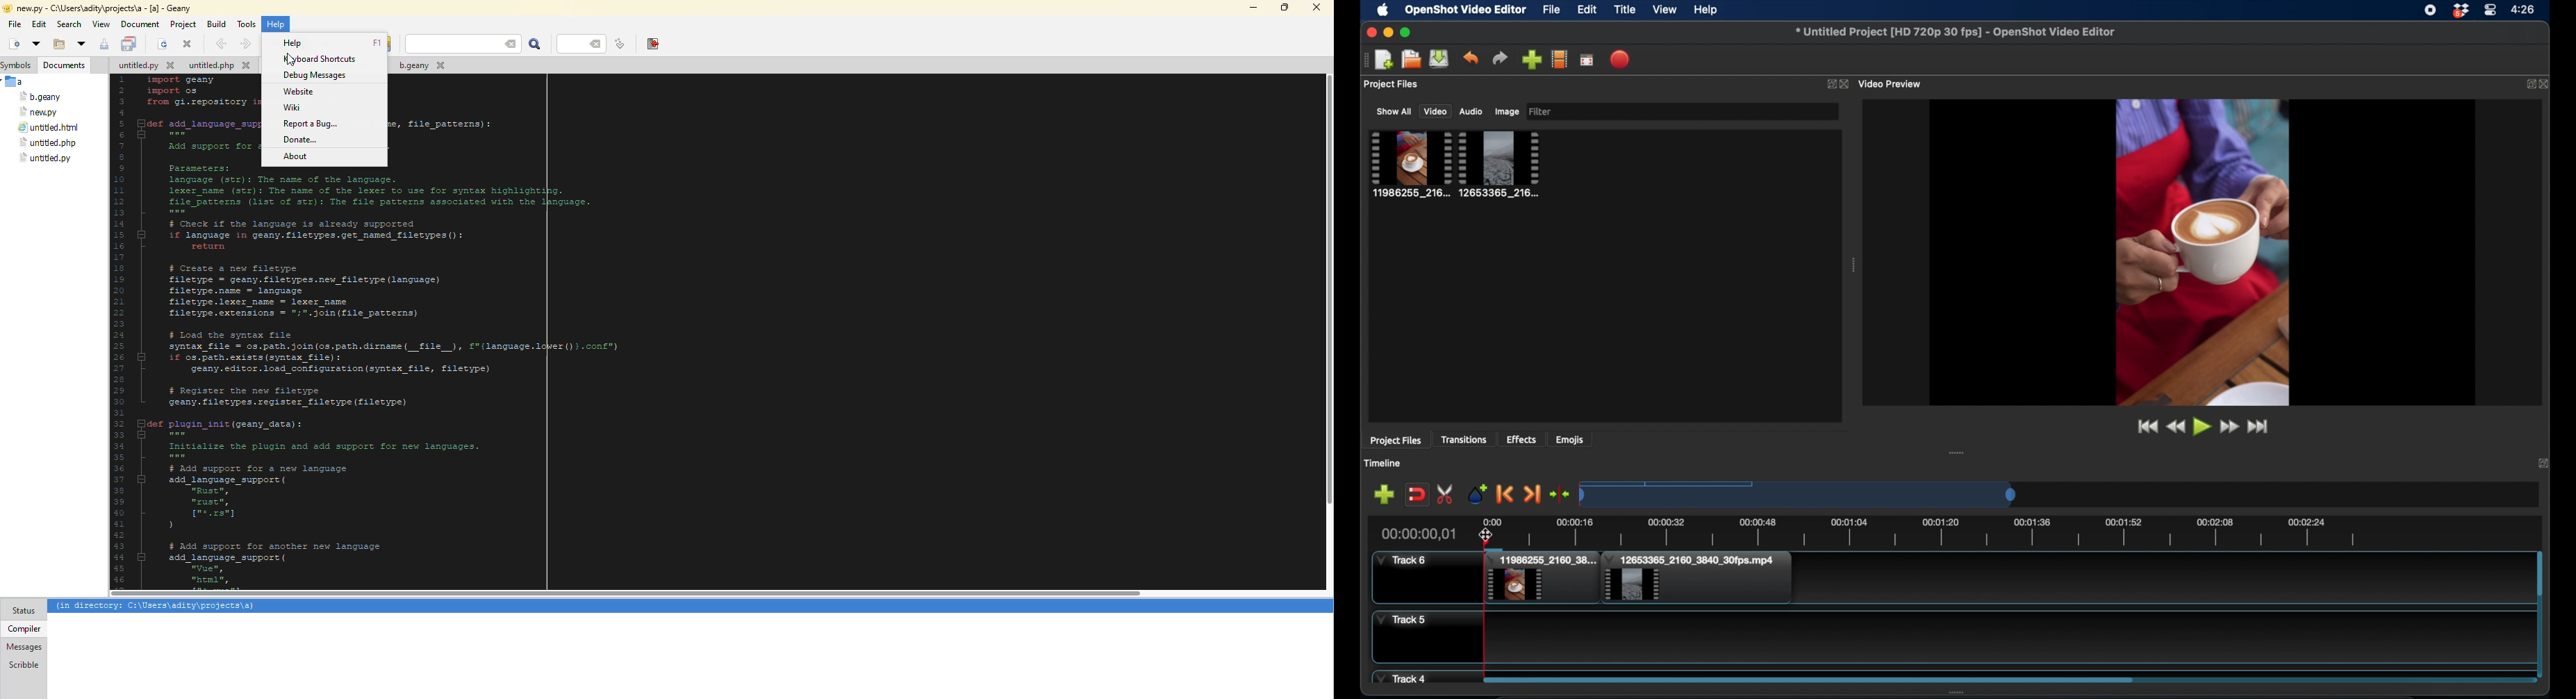 The image size is (2576, 700). What do you see at coordinates (1364, 59) in the screenshot?
I see `drag handle` at bounding box center [1364, 59].